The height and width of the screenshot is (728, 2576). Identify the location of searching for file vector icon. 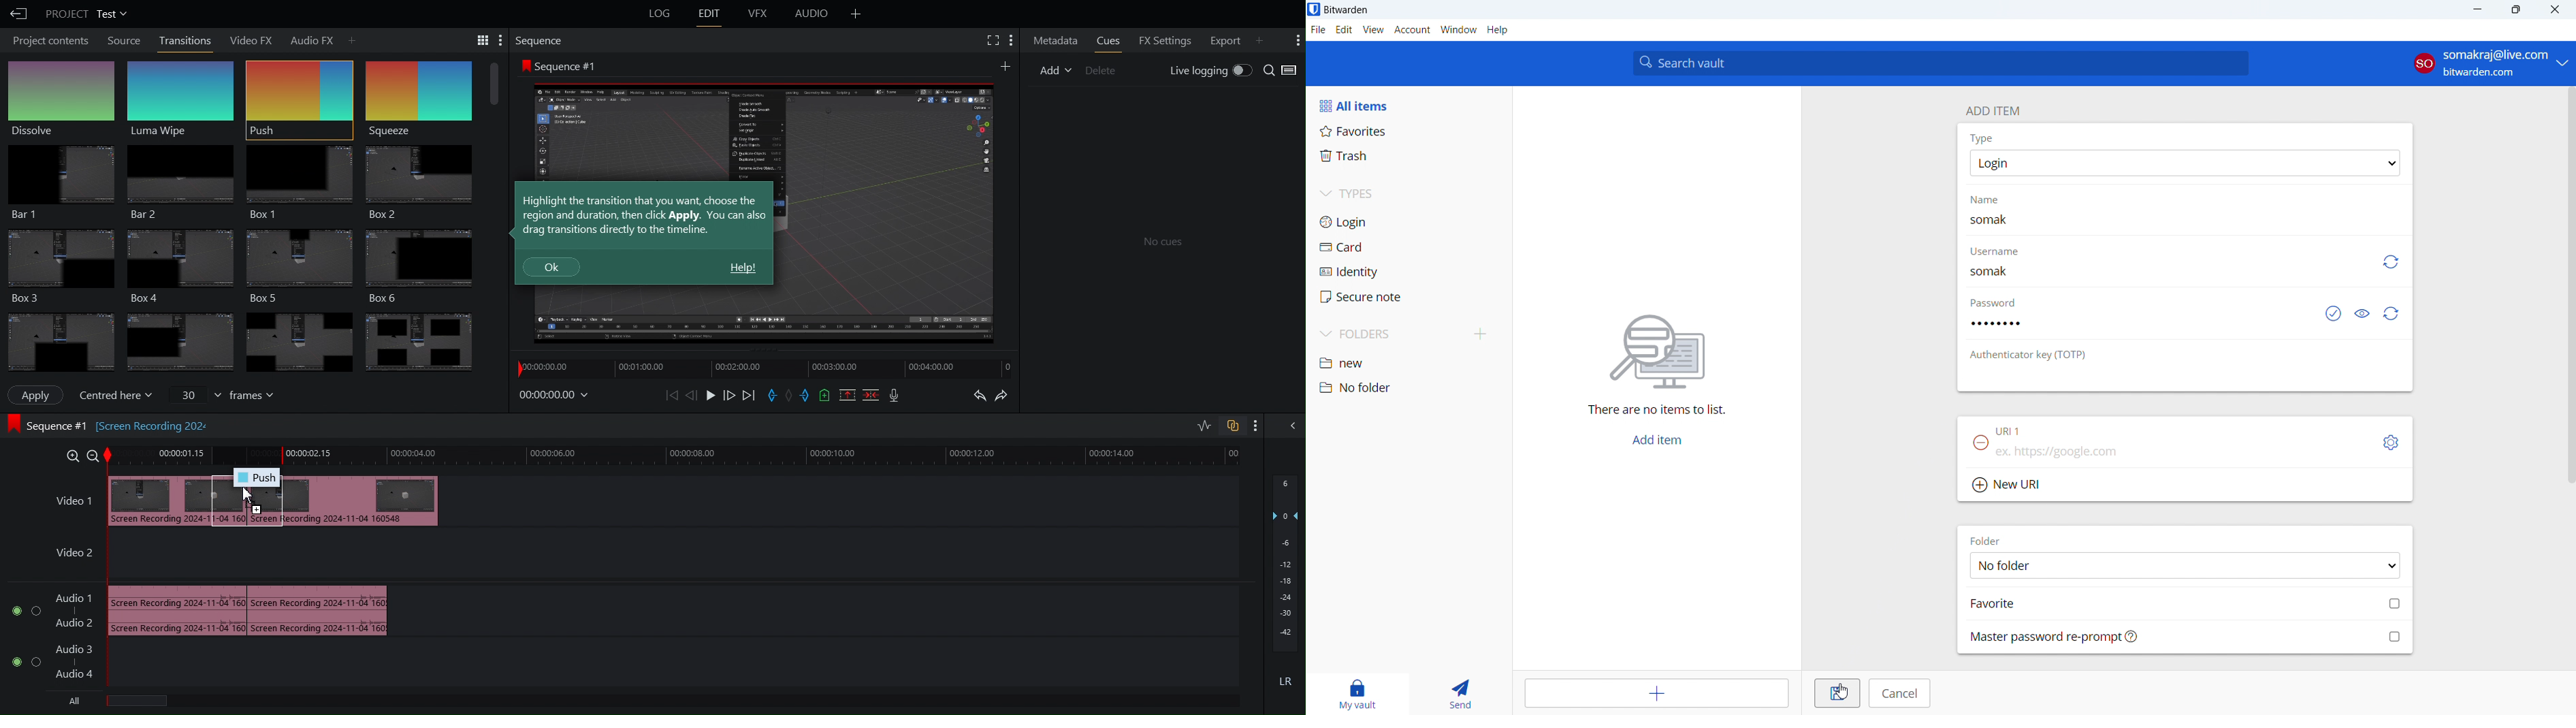
(1656, 352).